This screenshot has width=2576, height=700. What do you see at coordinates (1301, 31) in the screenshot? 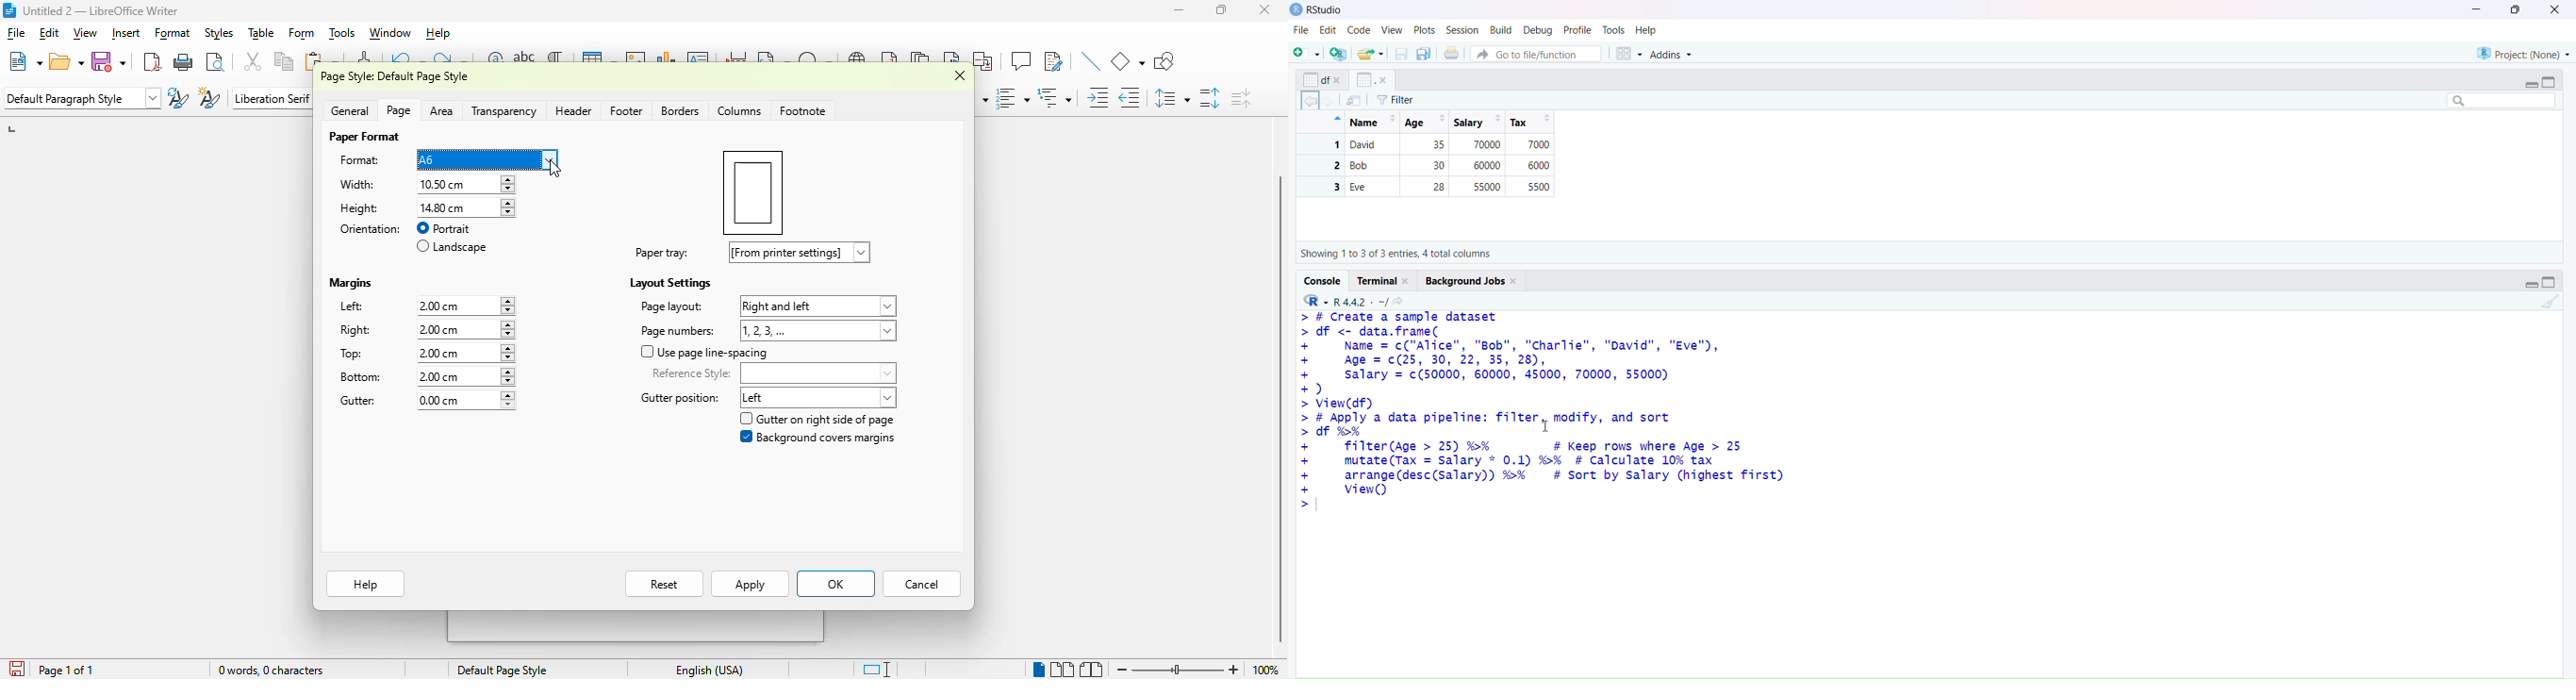
I see `file` at bounding box center [1301, 31].